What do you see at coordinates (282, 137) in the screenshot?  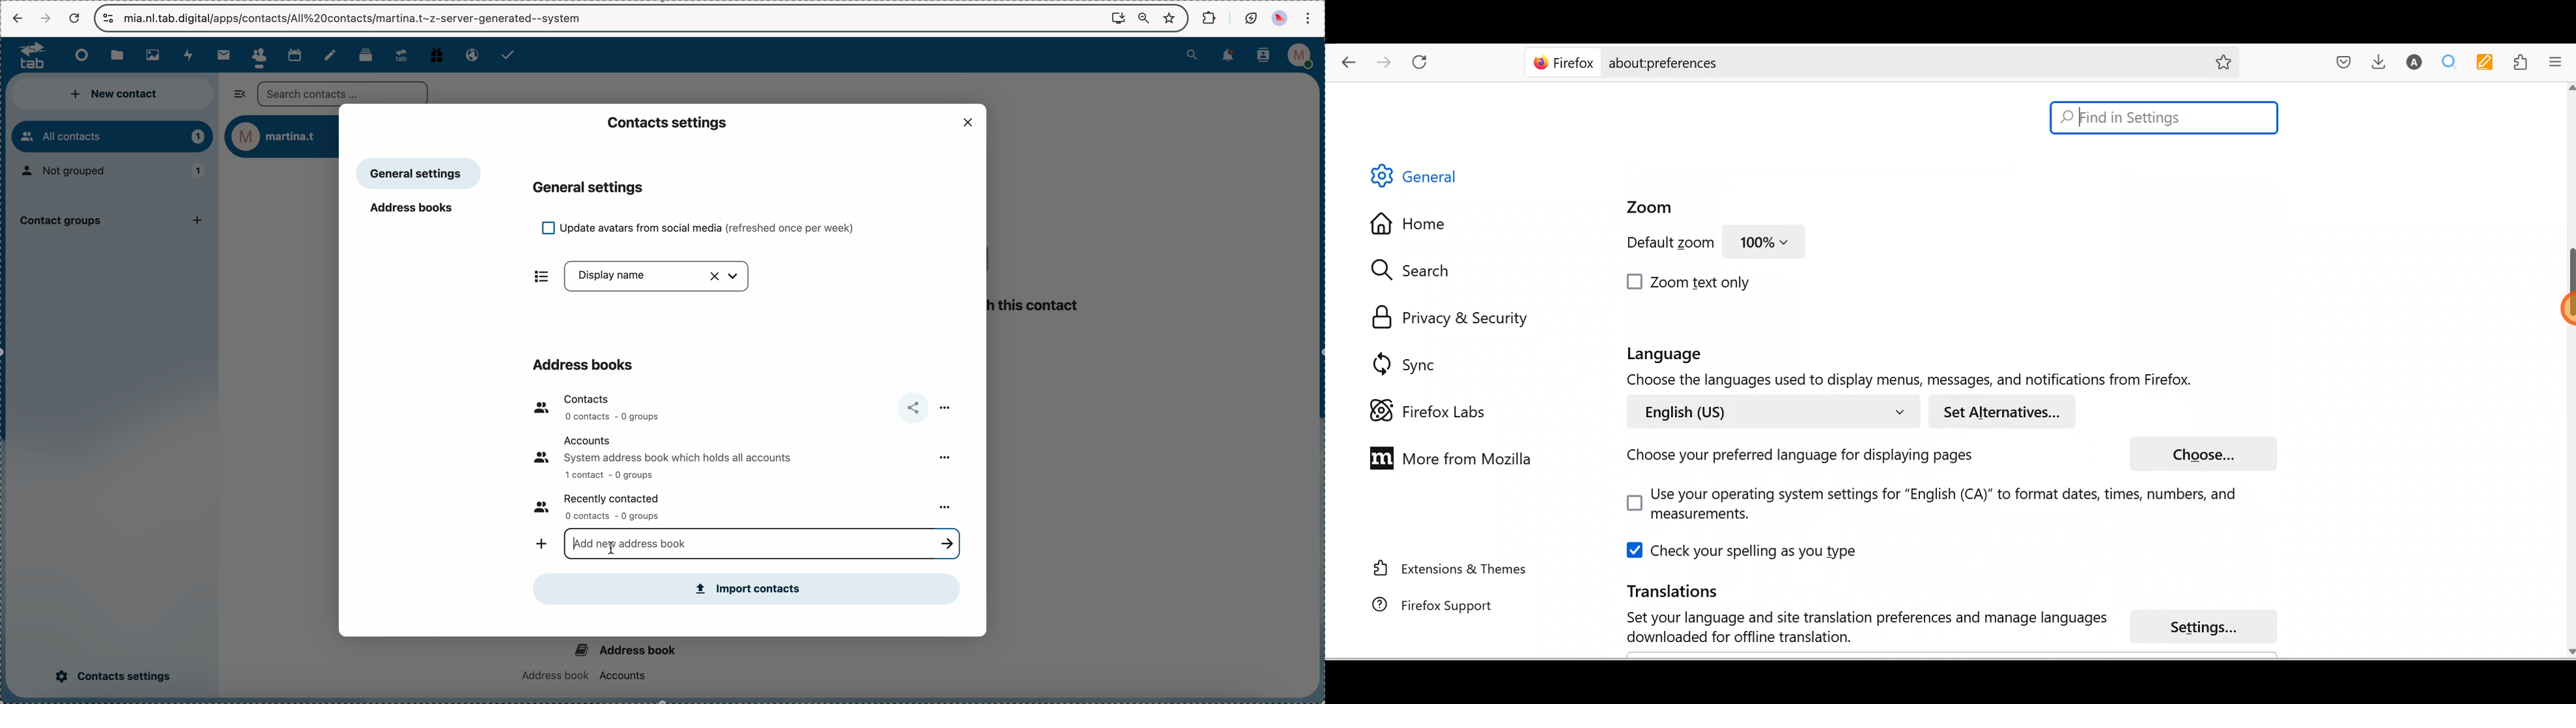 I see `user` at bounding box center [282, 137].